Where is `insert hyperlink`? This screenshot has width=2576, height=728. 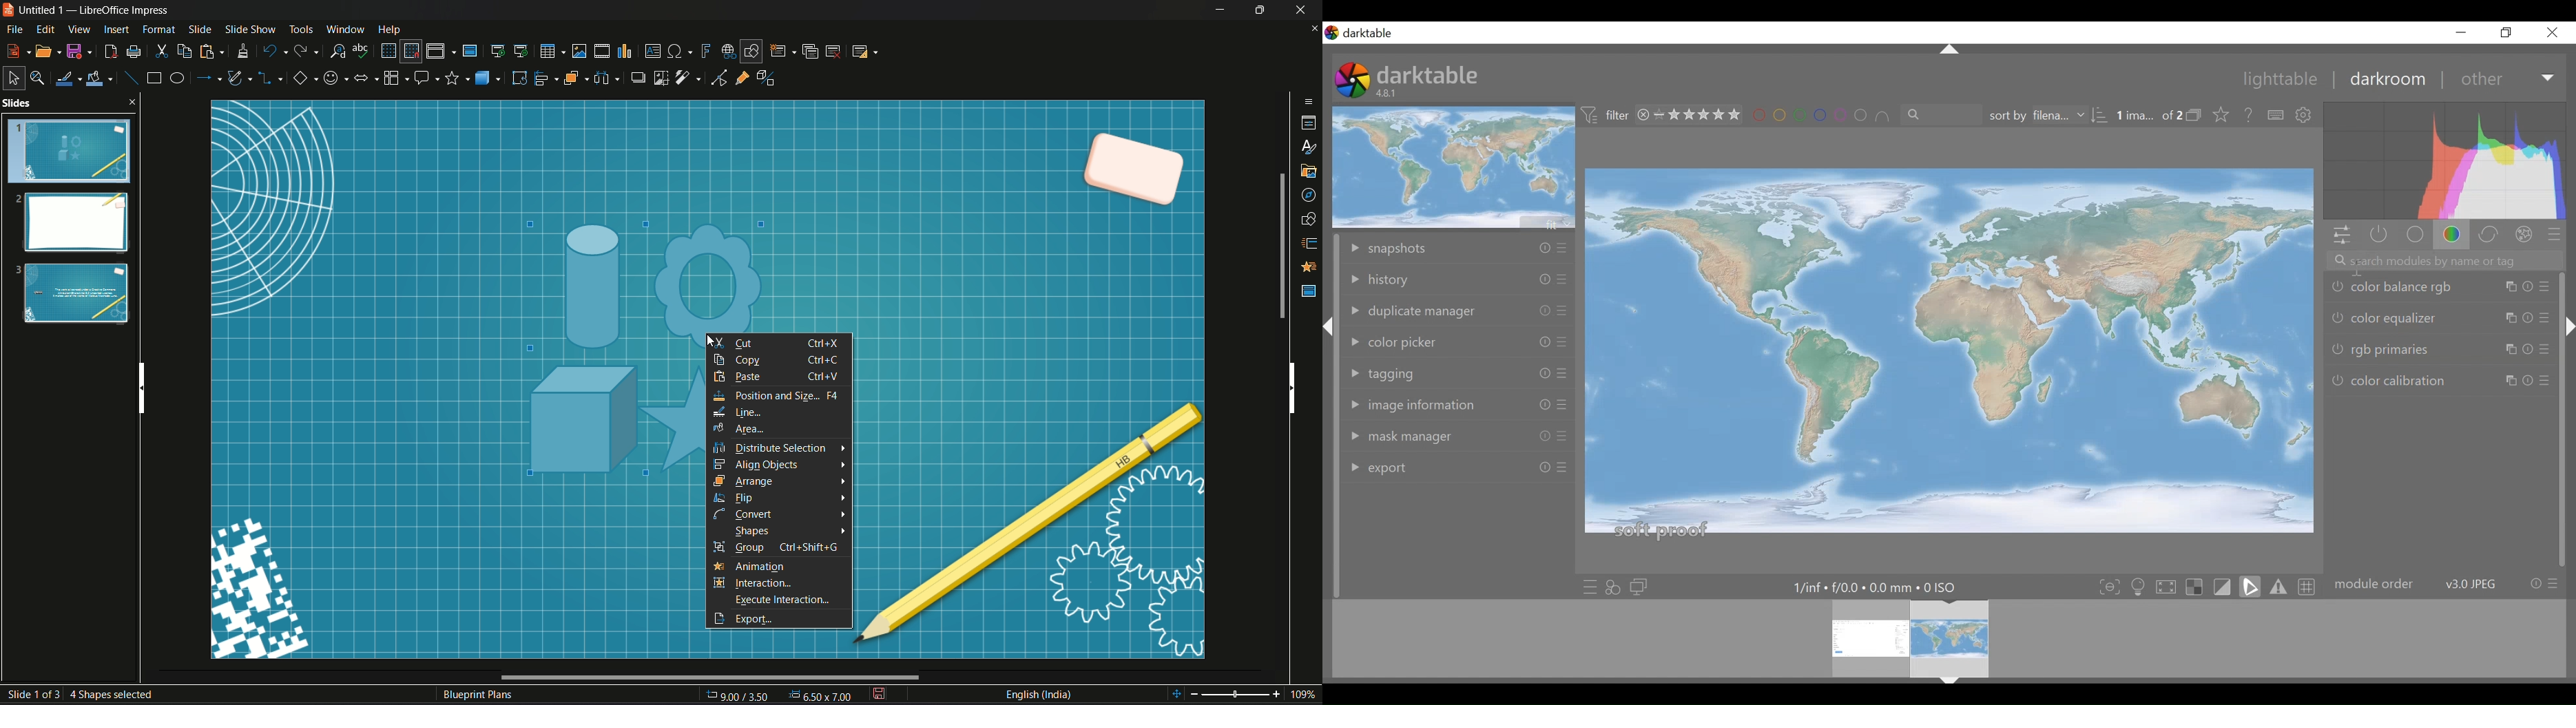
insert hyperlink is located at coordinates (727, 51).